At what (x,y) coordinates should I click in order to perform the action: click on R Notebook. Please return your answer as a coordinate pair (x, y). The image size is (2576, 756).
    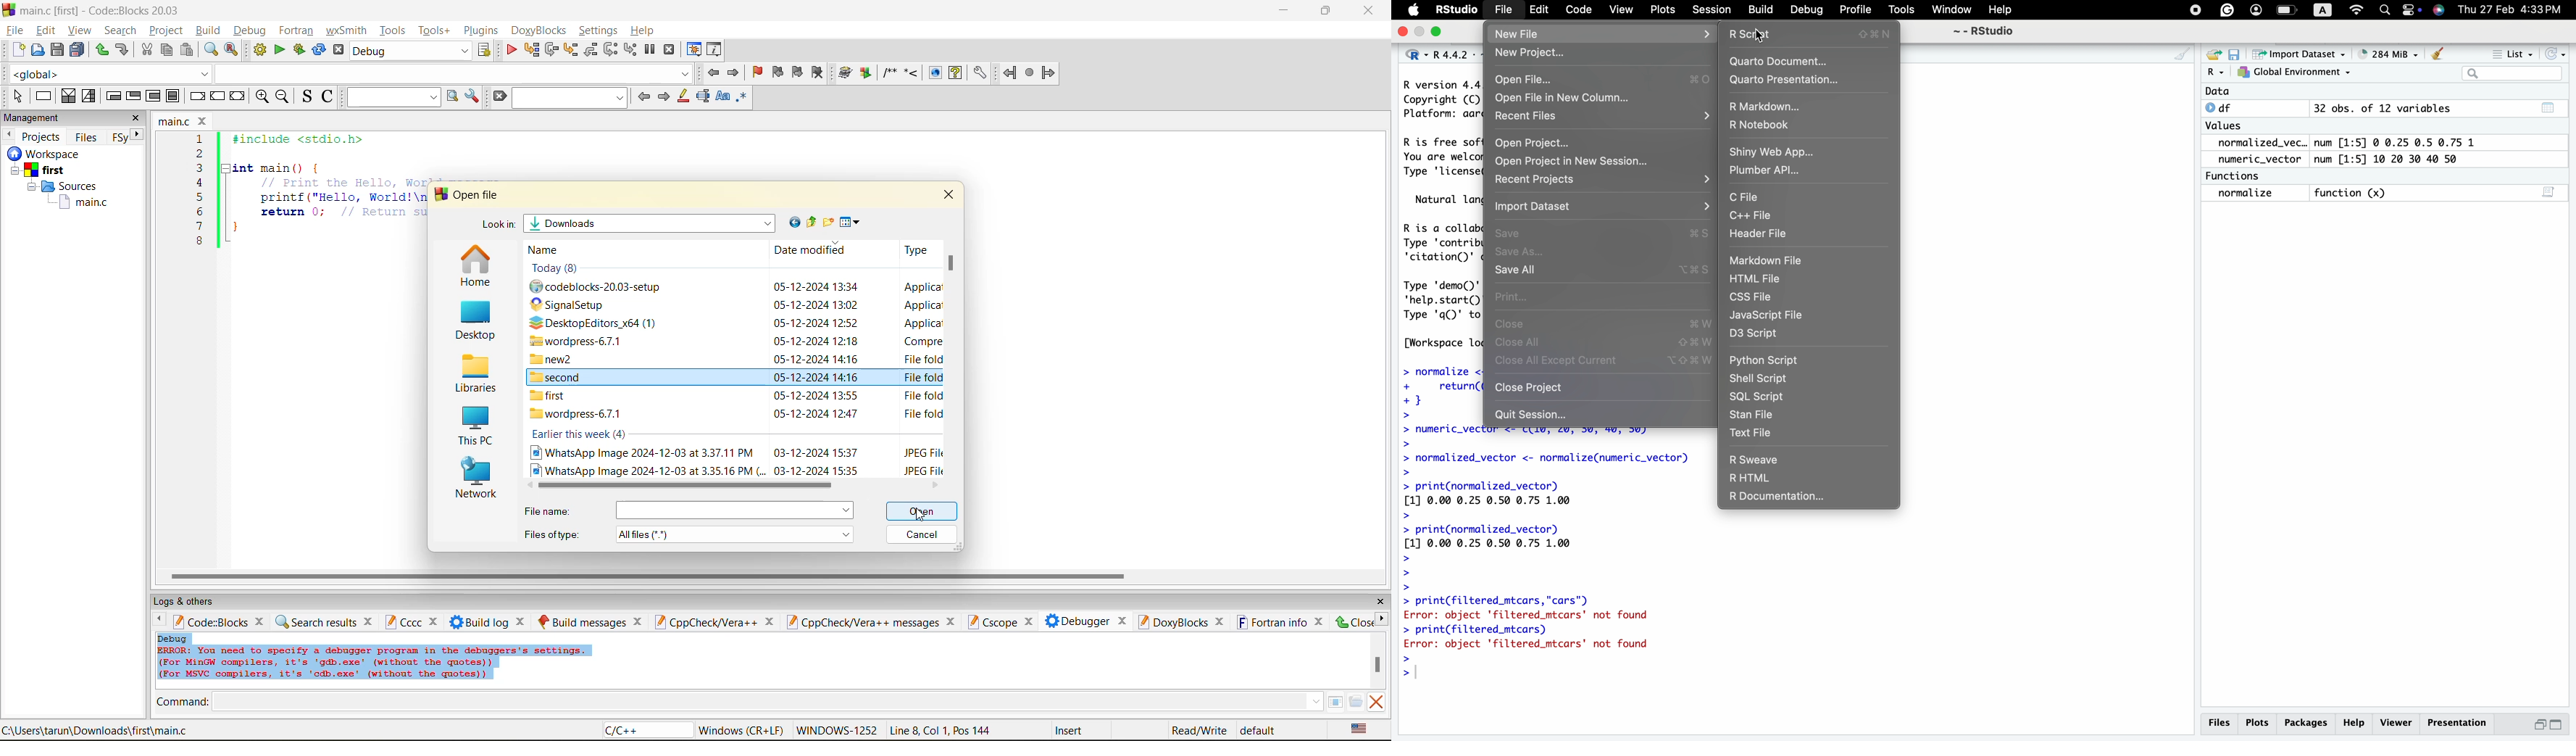
    Looking at the image, I should click on (1765, 123).